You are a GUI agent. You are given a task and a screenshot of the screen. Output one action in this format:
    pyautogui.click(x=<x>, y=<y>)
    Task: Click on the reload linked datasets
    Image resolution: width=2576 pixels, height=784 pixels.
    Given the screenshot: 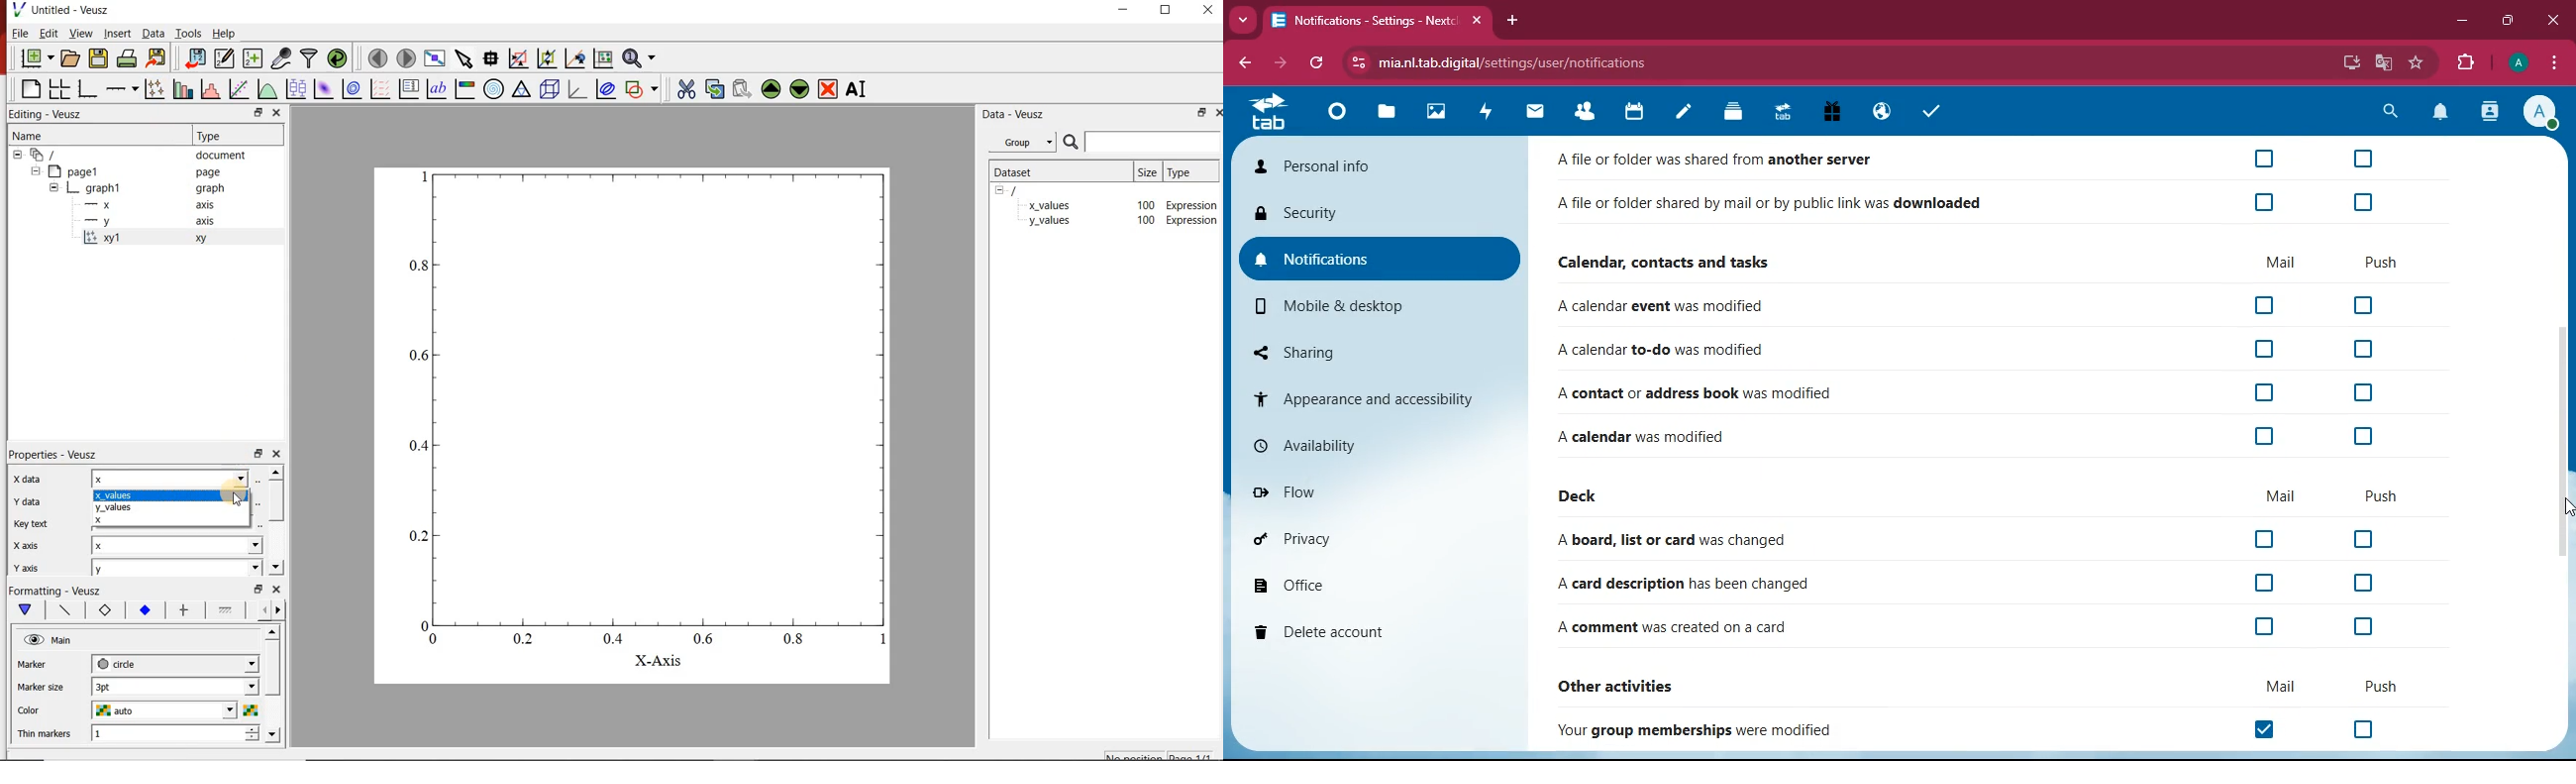 What is the action you would take?
    pyautogui.click(x=336, y=59)
    